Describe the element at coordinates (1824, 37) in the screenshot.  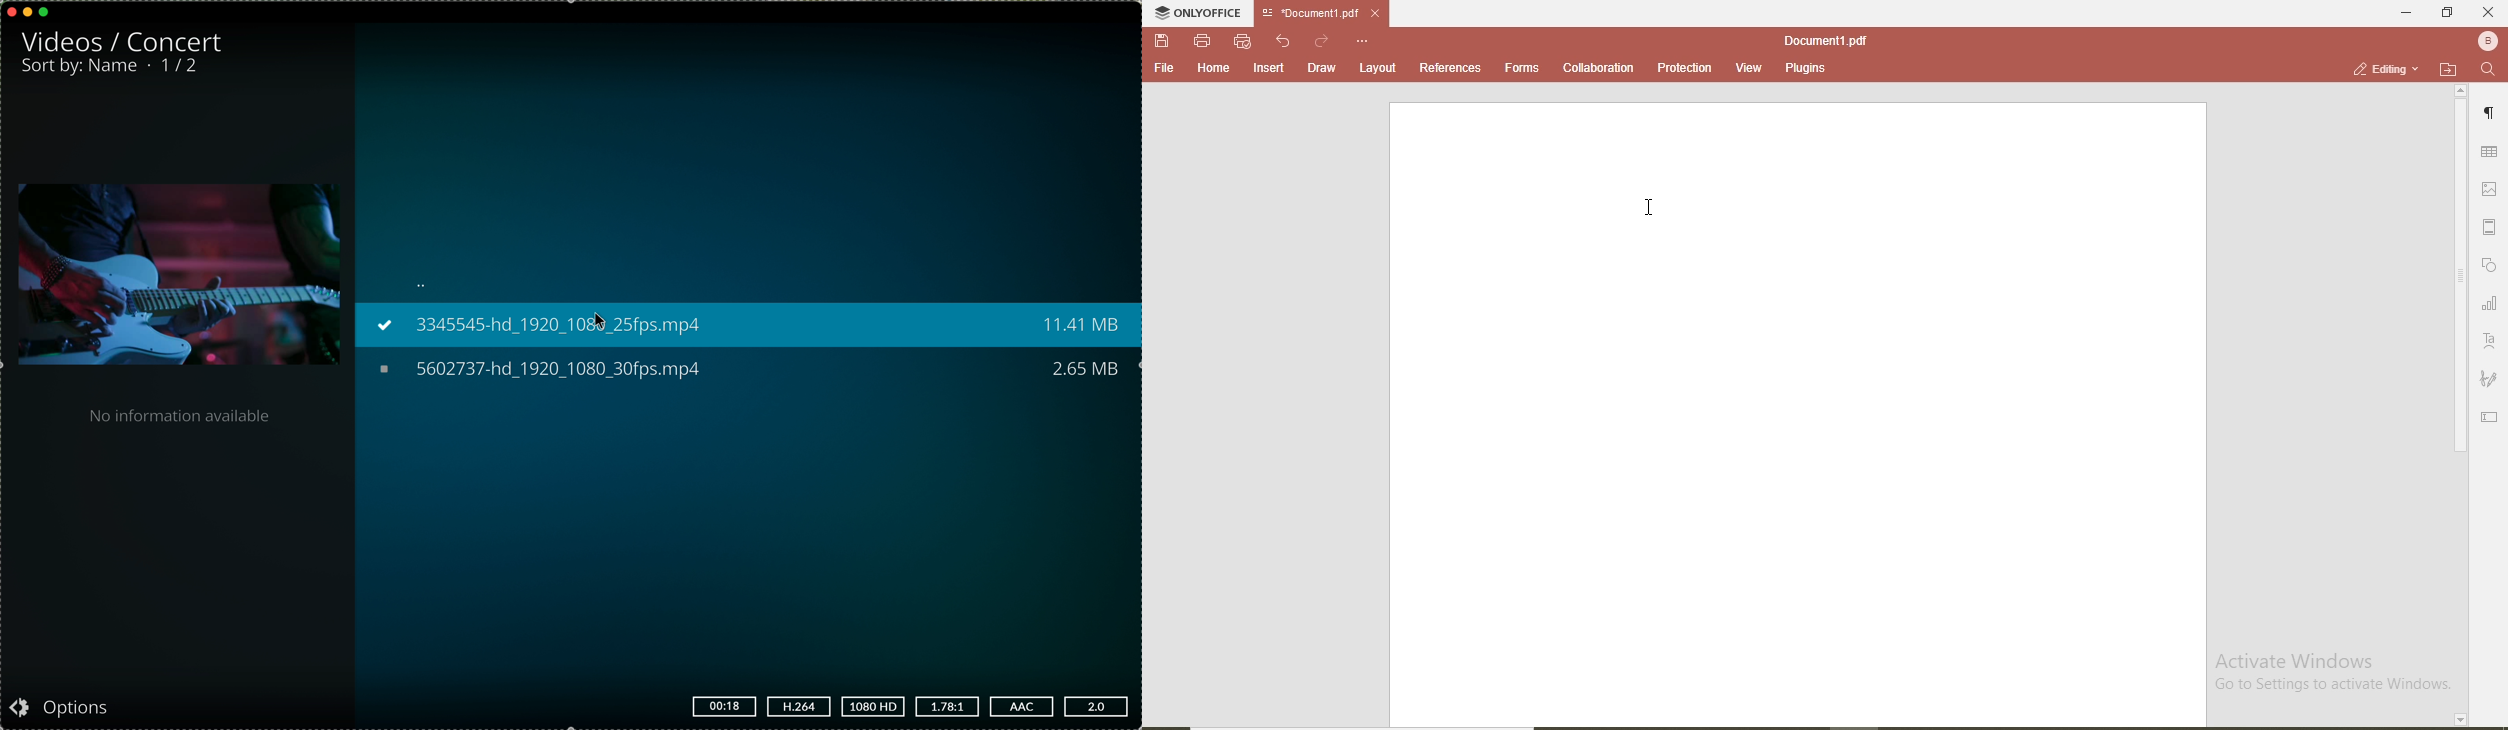
I see `file name` at that location.